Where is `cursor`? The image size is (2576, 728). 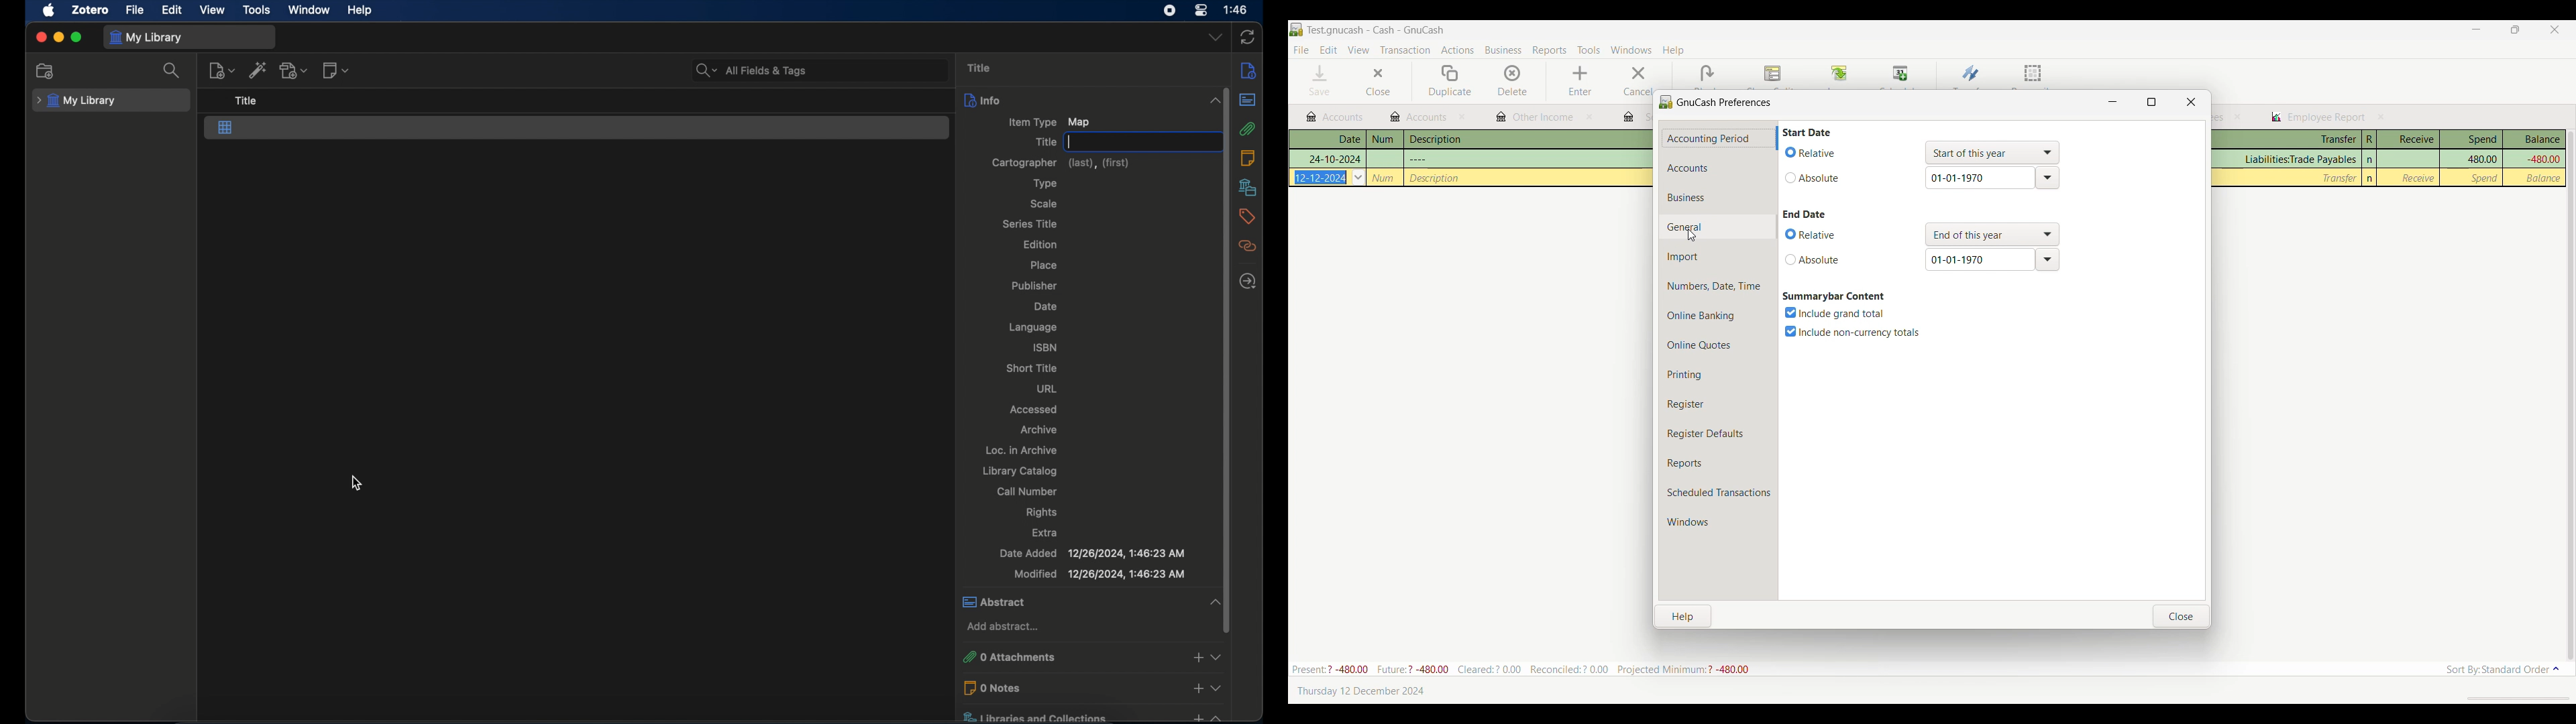
cursor is located at coordinates (356, 483).